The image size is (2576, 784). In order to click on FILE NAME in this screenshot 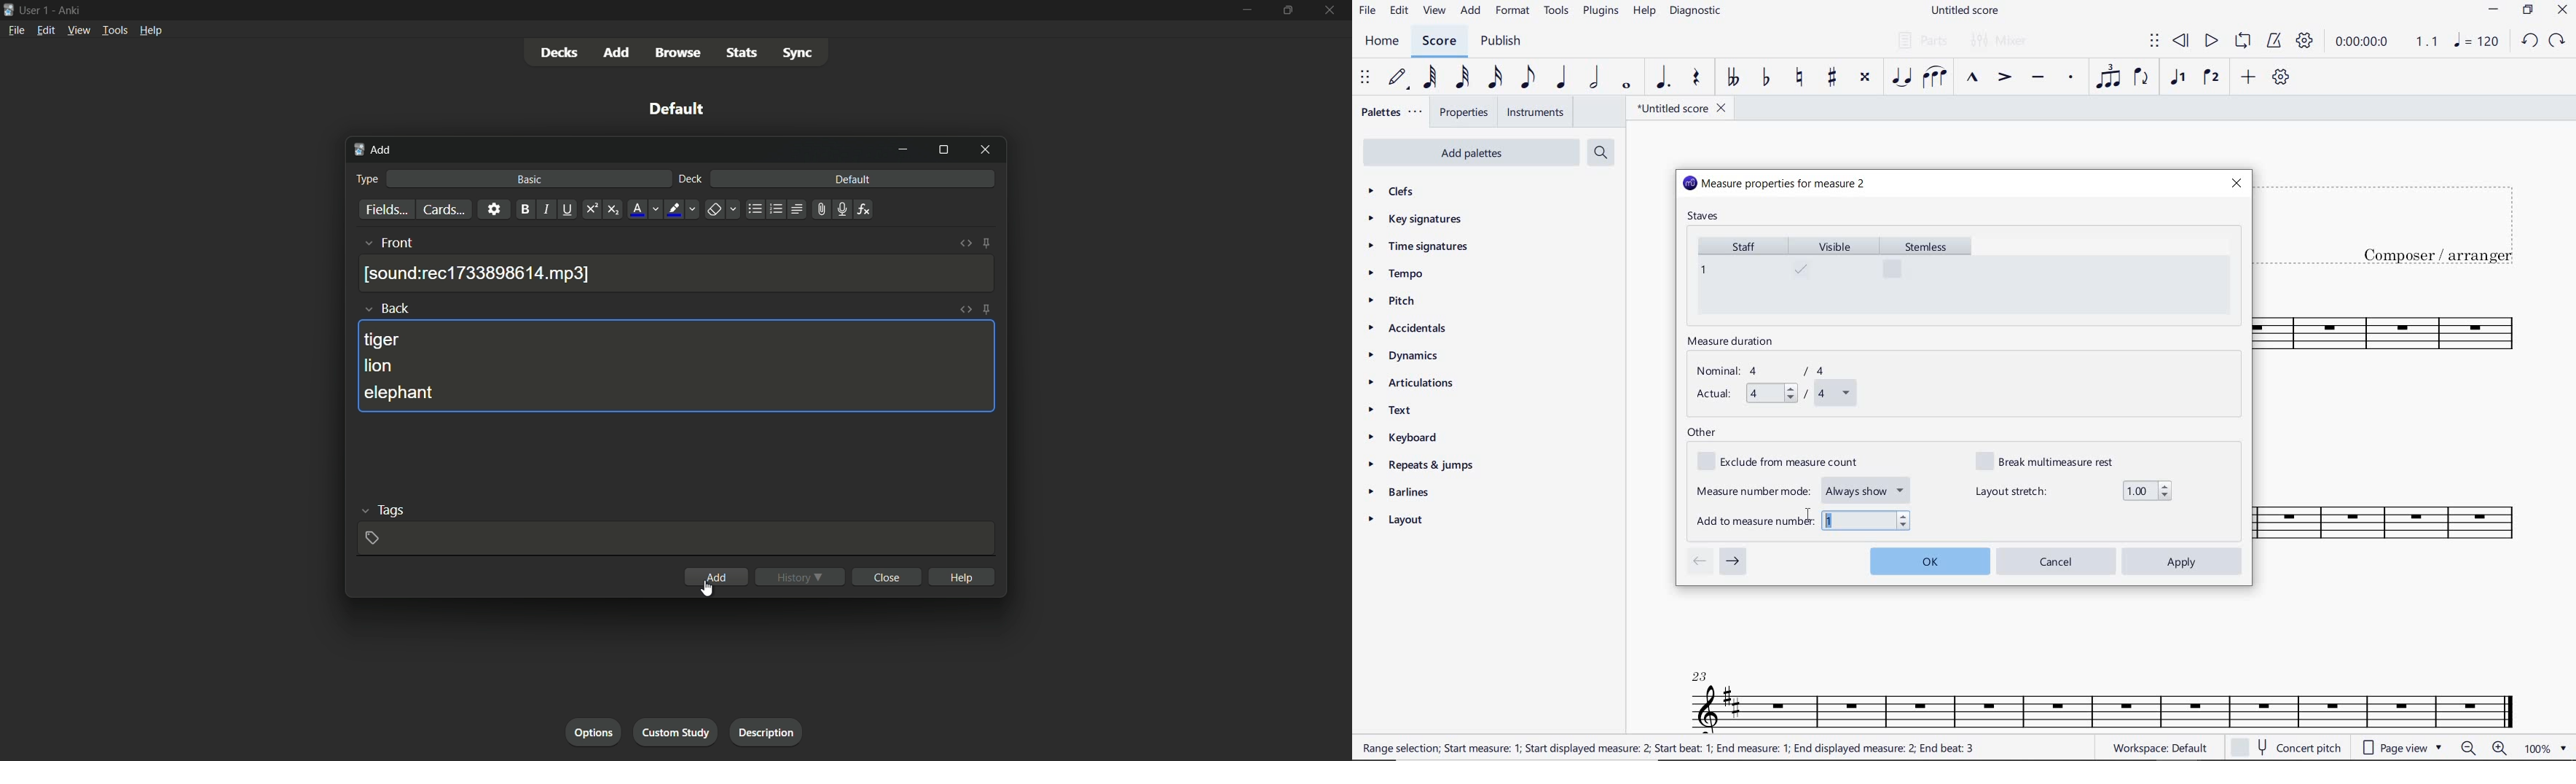, I will do `click(1968, 11)`.